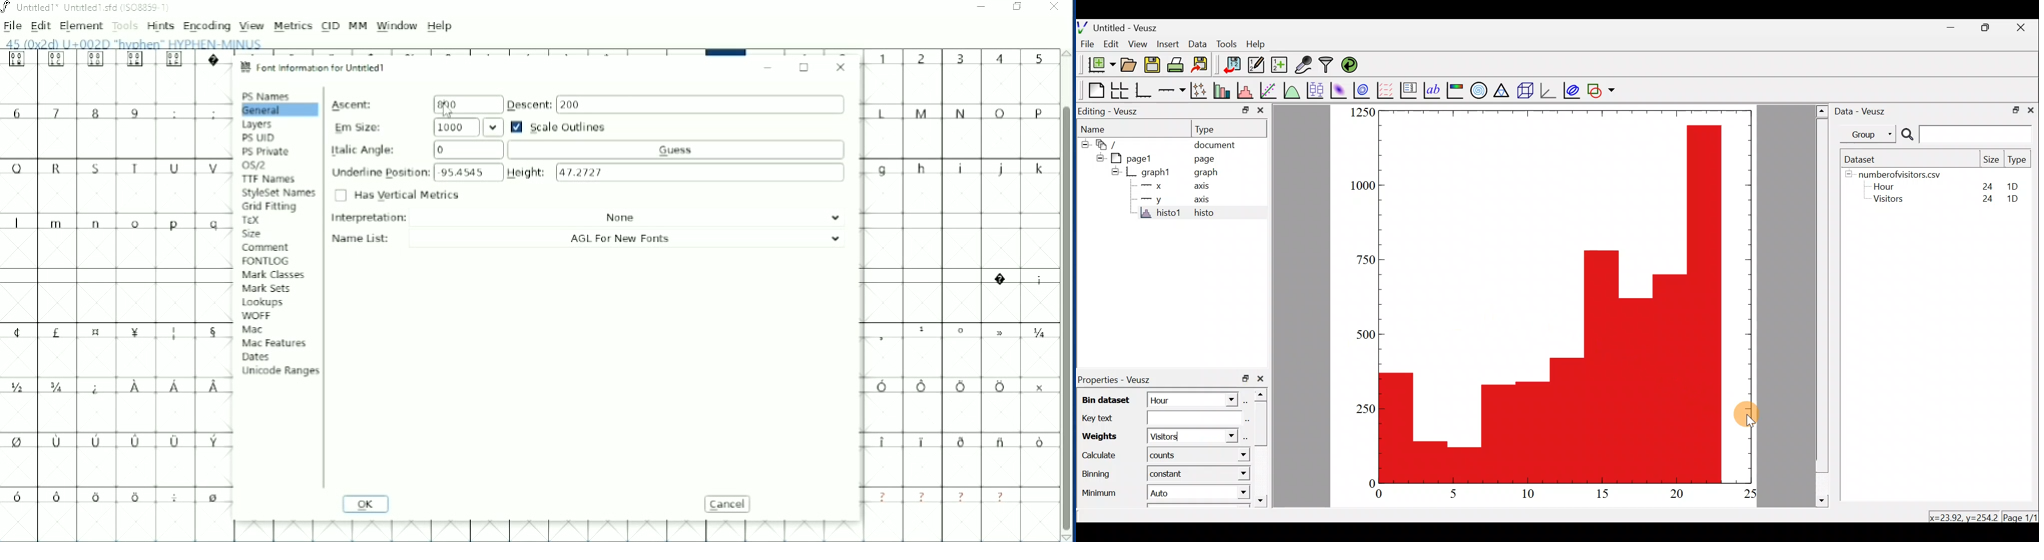 This screenshot has height=560, width=2044. I want to click on histo1, so click(1157, 214).